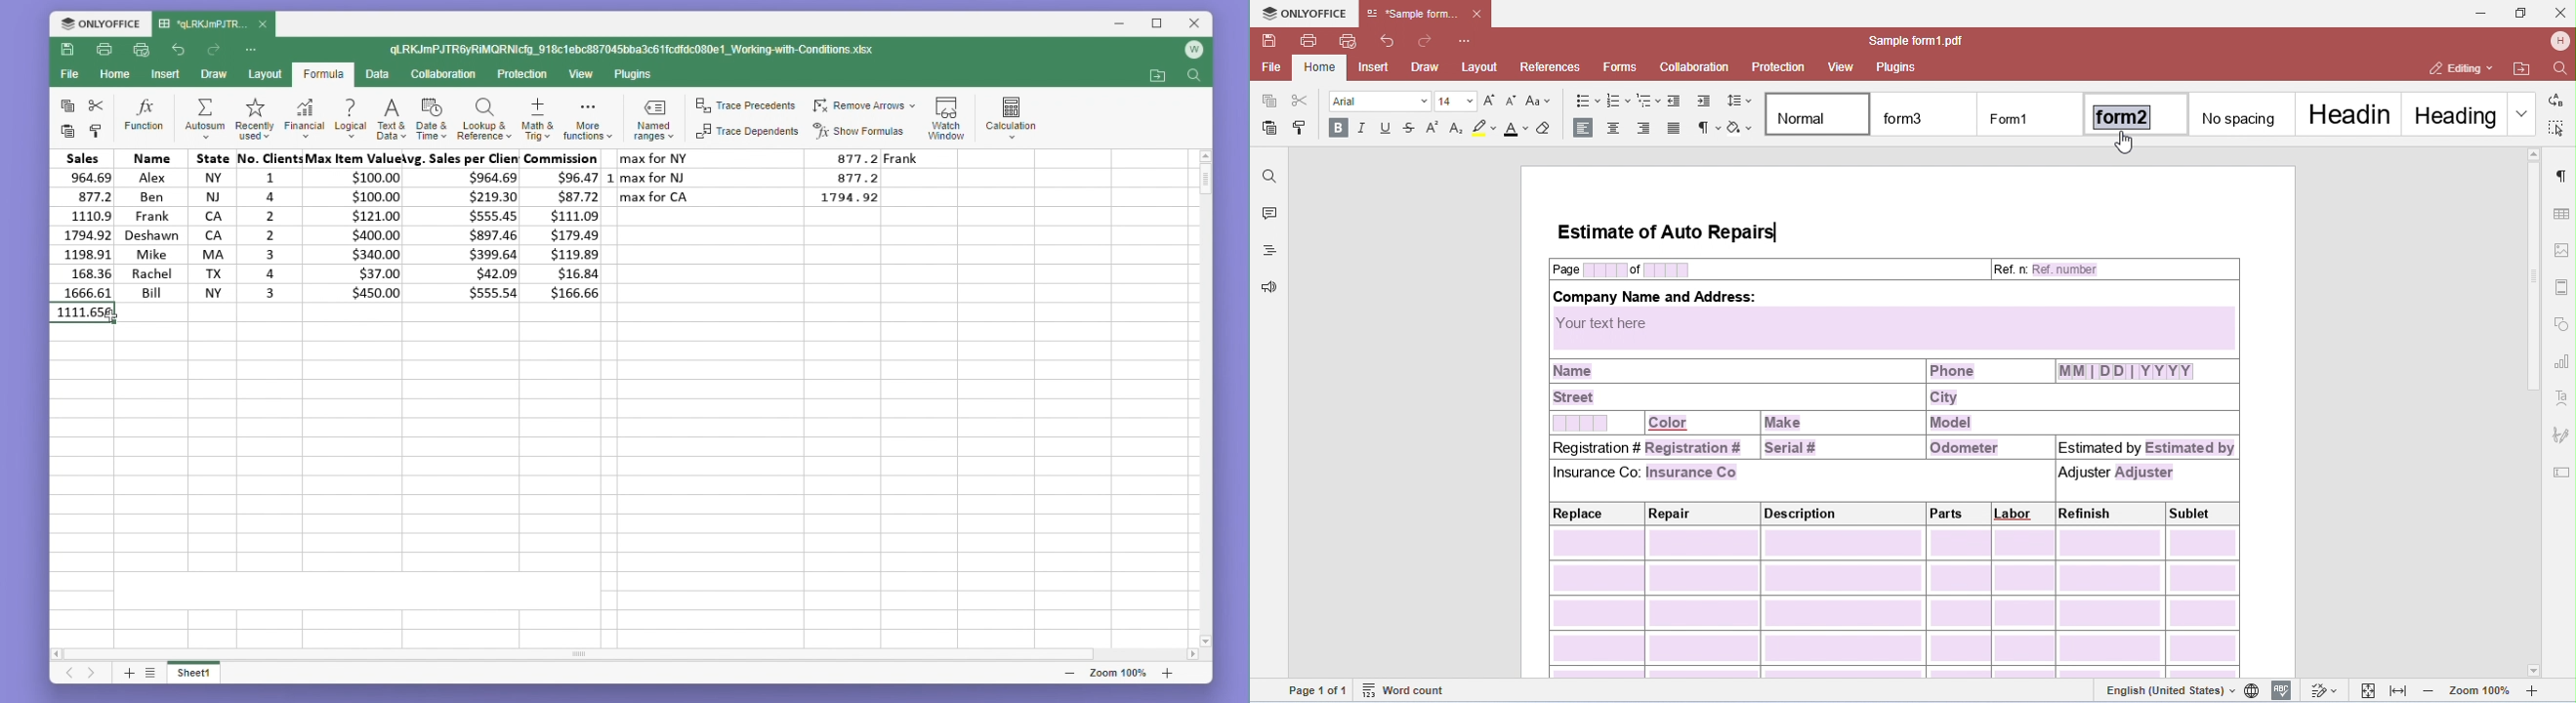 The image size is (2576, 728). Describe the element at coordinates (1205, 393) in the screenshot. I see `Vertical scroll bar` at that location.